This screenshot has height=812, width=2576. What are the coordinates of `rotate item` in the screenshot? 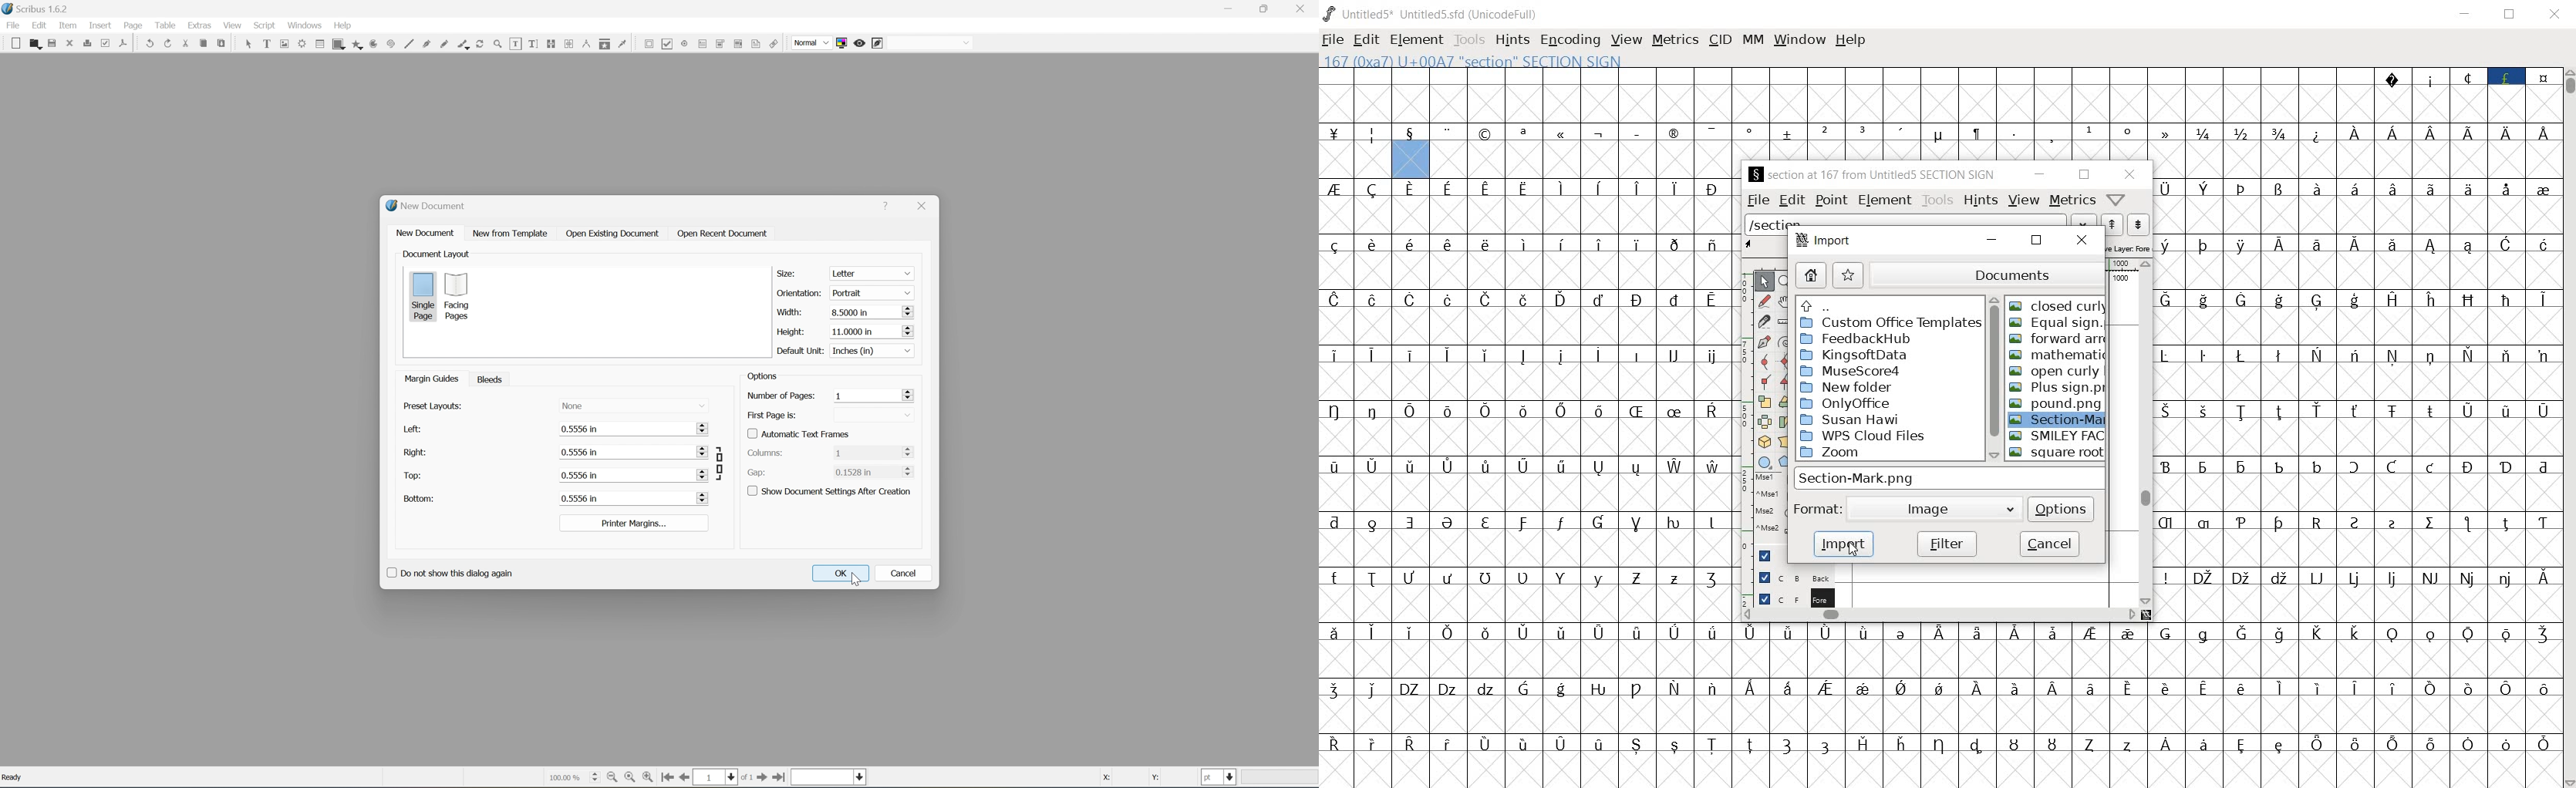 It's located at (480, 43).